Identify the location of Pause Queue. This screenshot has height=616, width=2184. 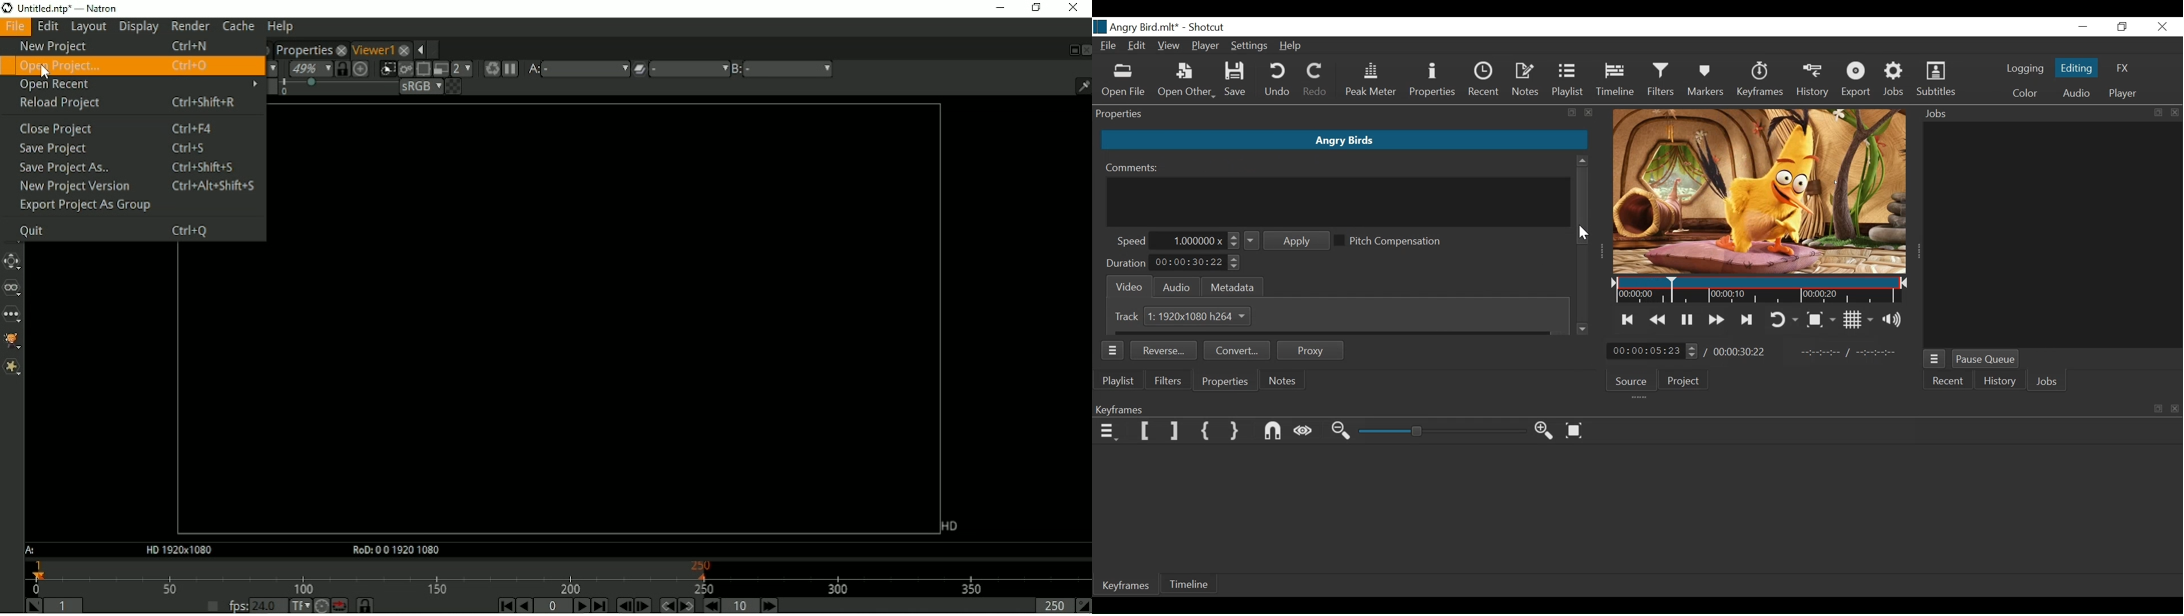
(1986, 359).